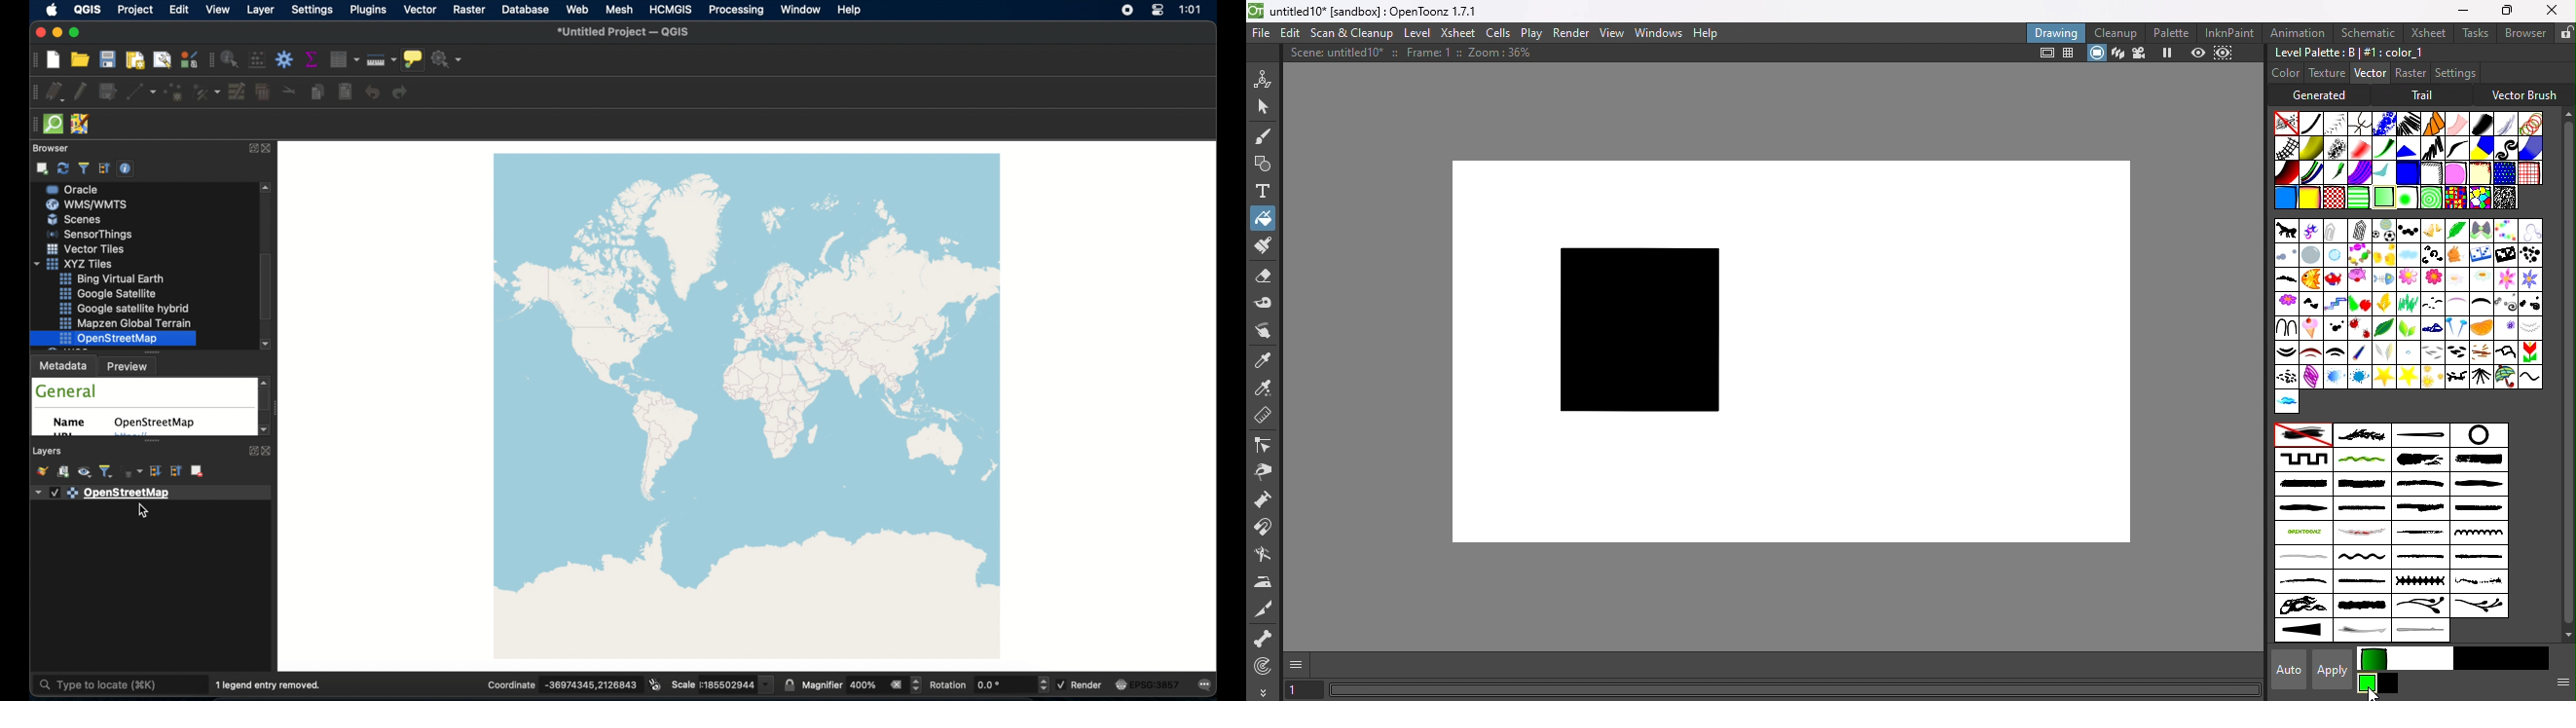 The width and height of the screenshot is (2576, 728). What do you see at coordinates (119, 308) in the screenshot?
I see `xyz tiles` at bounding box center [119, 308].